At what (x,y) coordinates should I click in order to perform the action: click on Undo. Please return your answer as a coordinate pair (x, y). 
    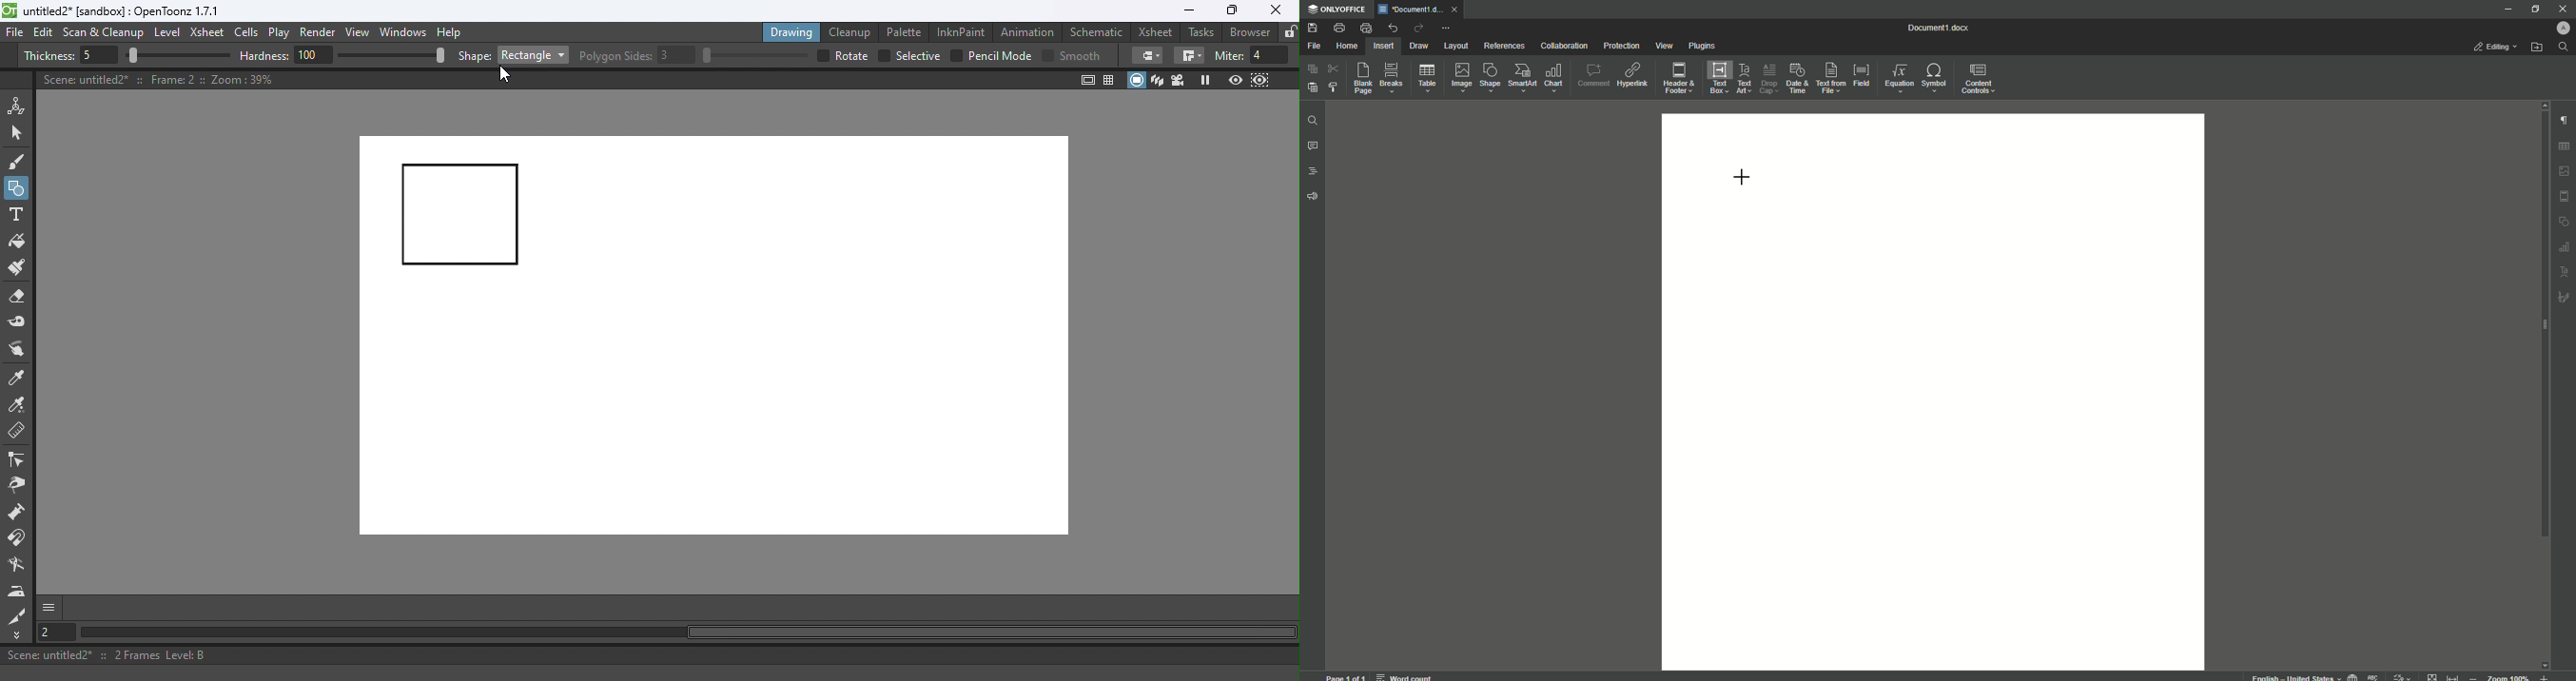
    Looking at the image, I should click on (1392, 28).